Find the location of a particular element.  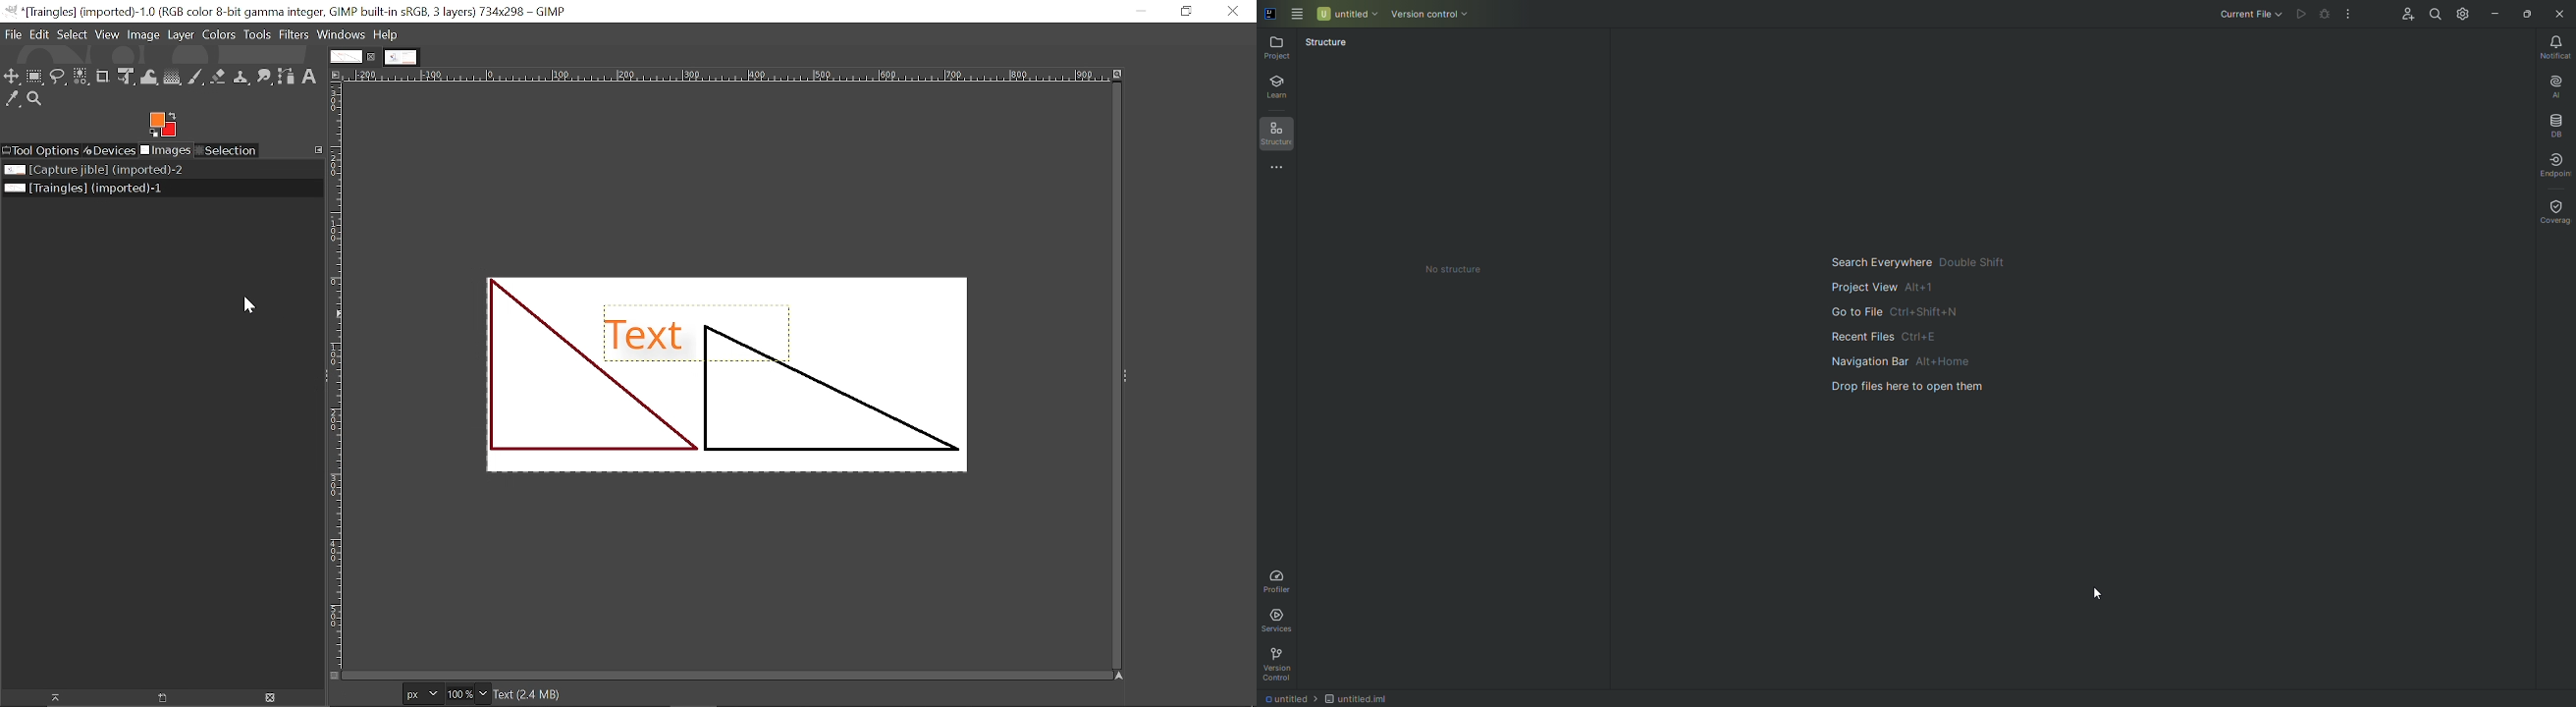

Current tab is located at coordinates (345, 57).